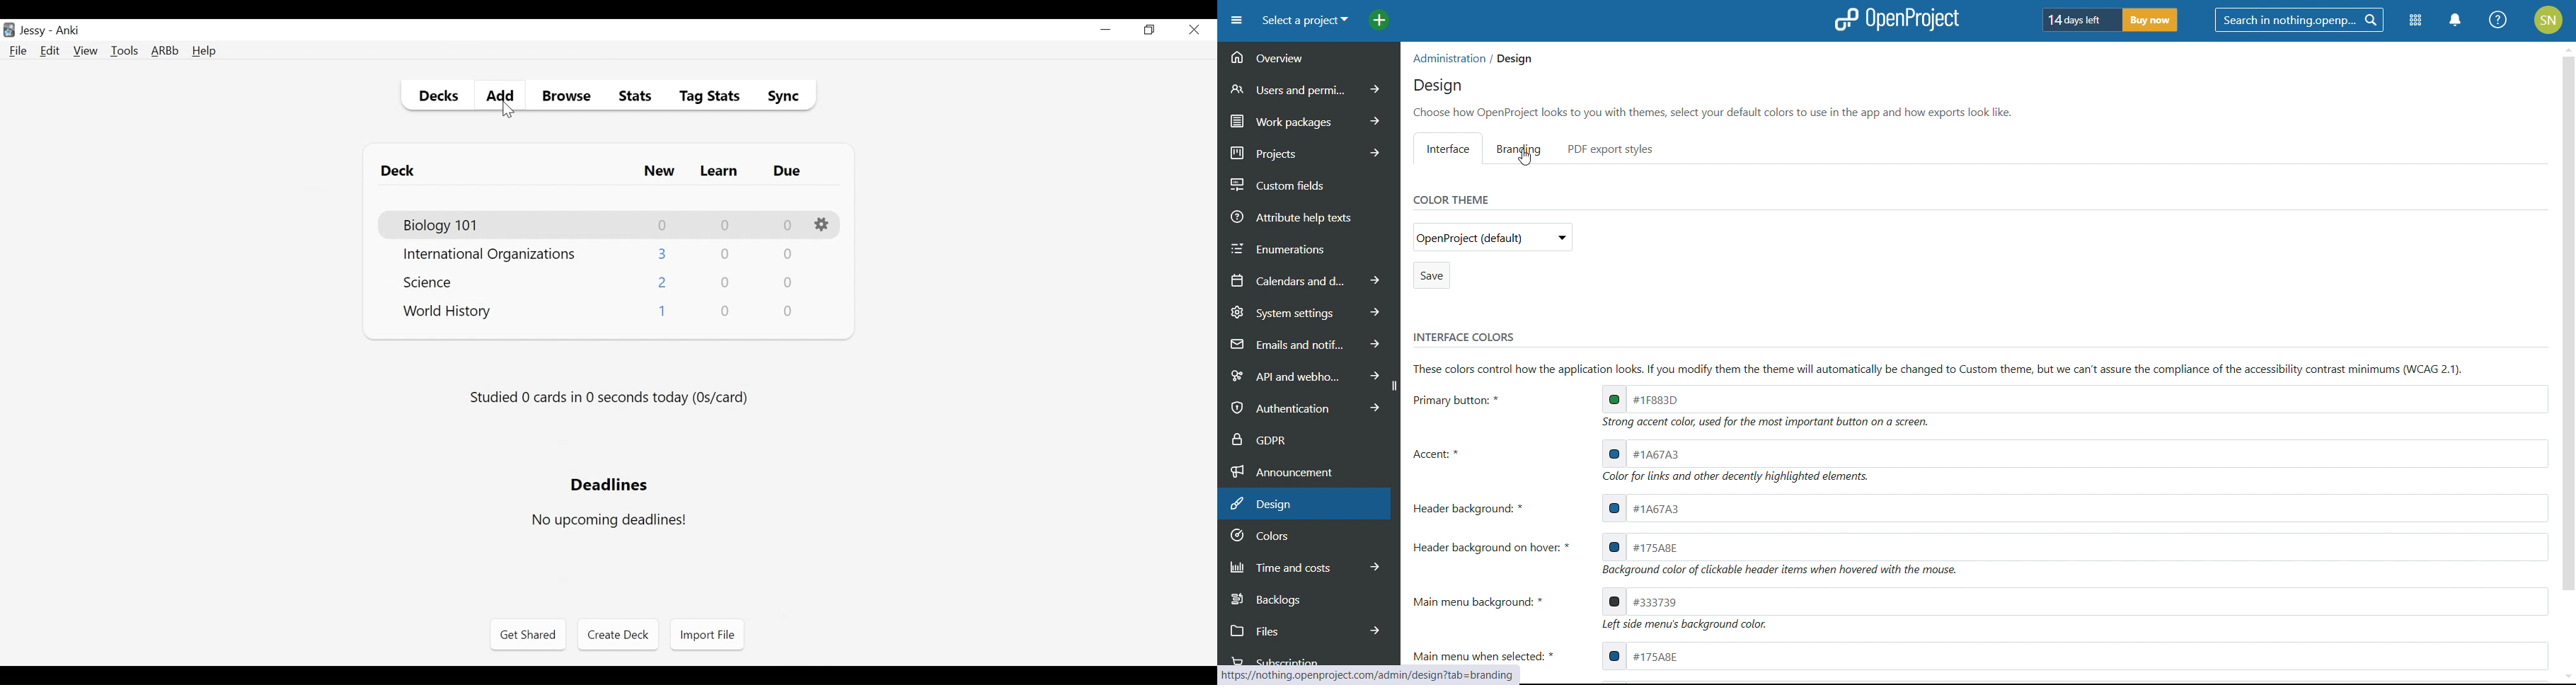  I want to click on Learn Card Count, so click(724, 225).